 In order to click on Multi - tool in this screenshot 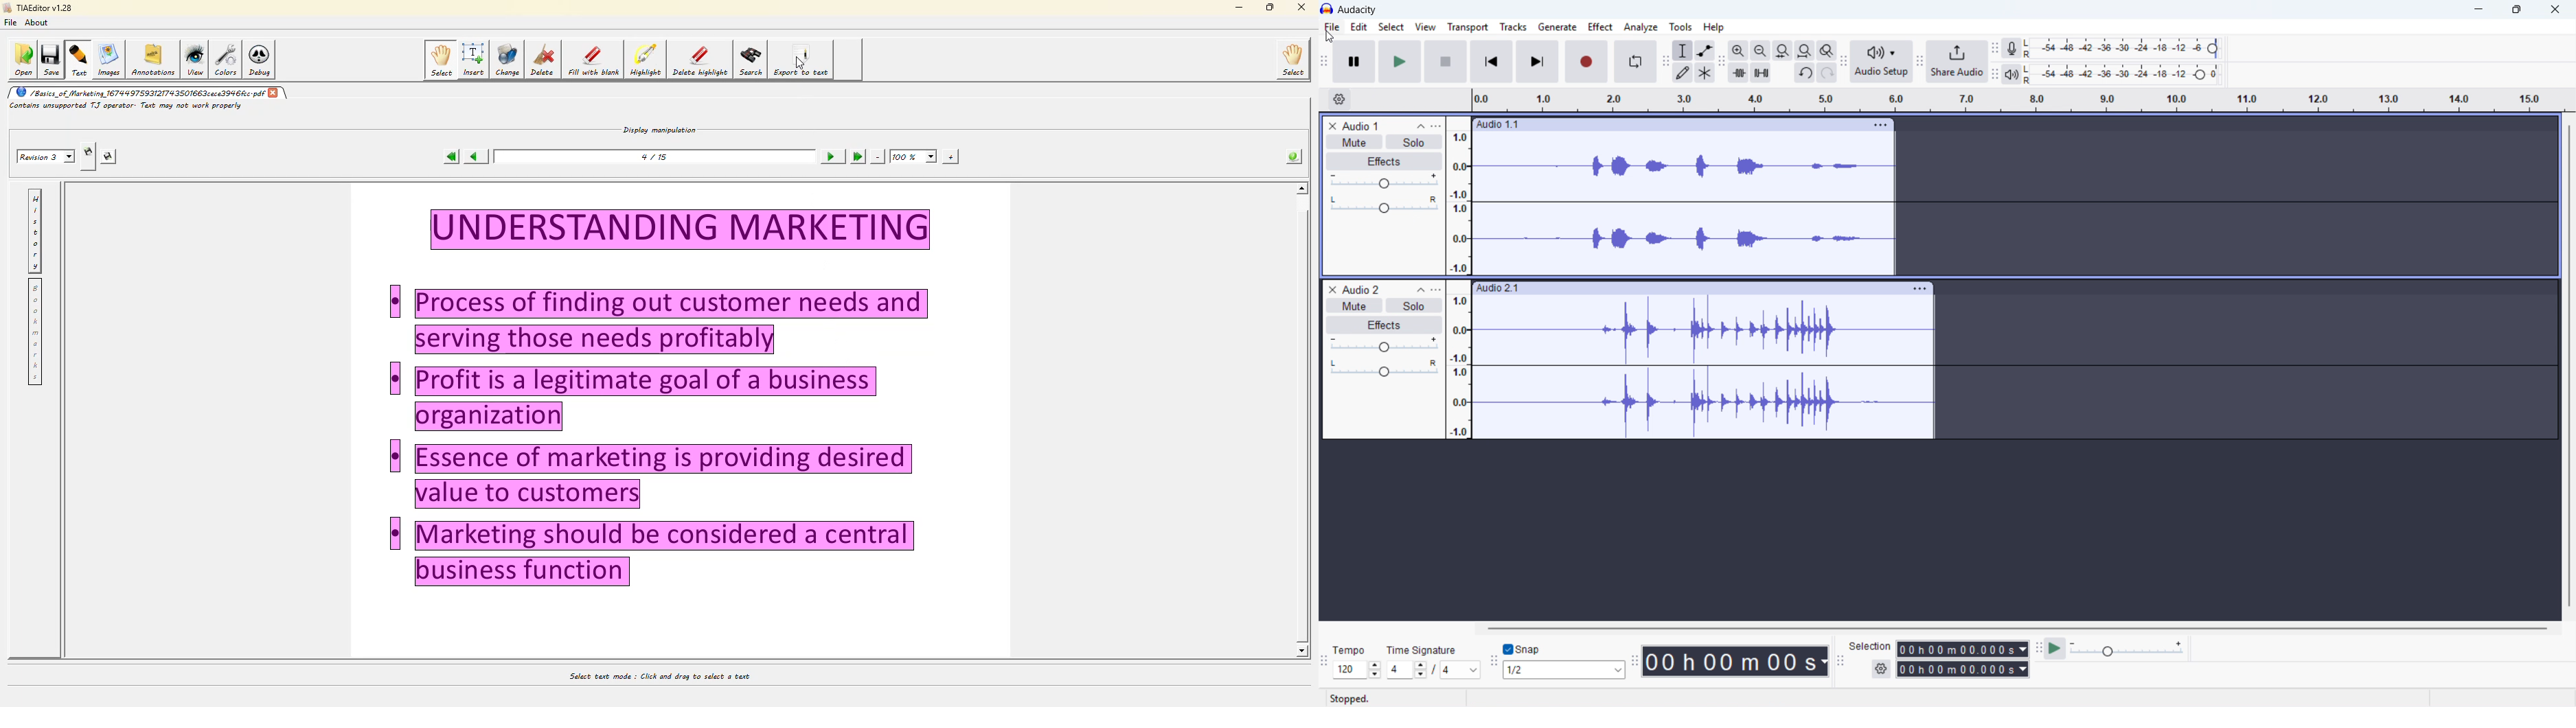, I will do `click(1706, 73)`.